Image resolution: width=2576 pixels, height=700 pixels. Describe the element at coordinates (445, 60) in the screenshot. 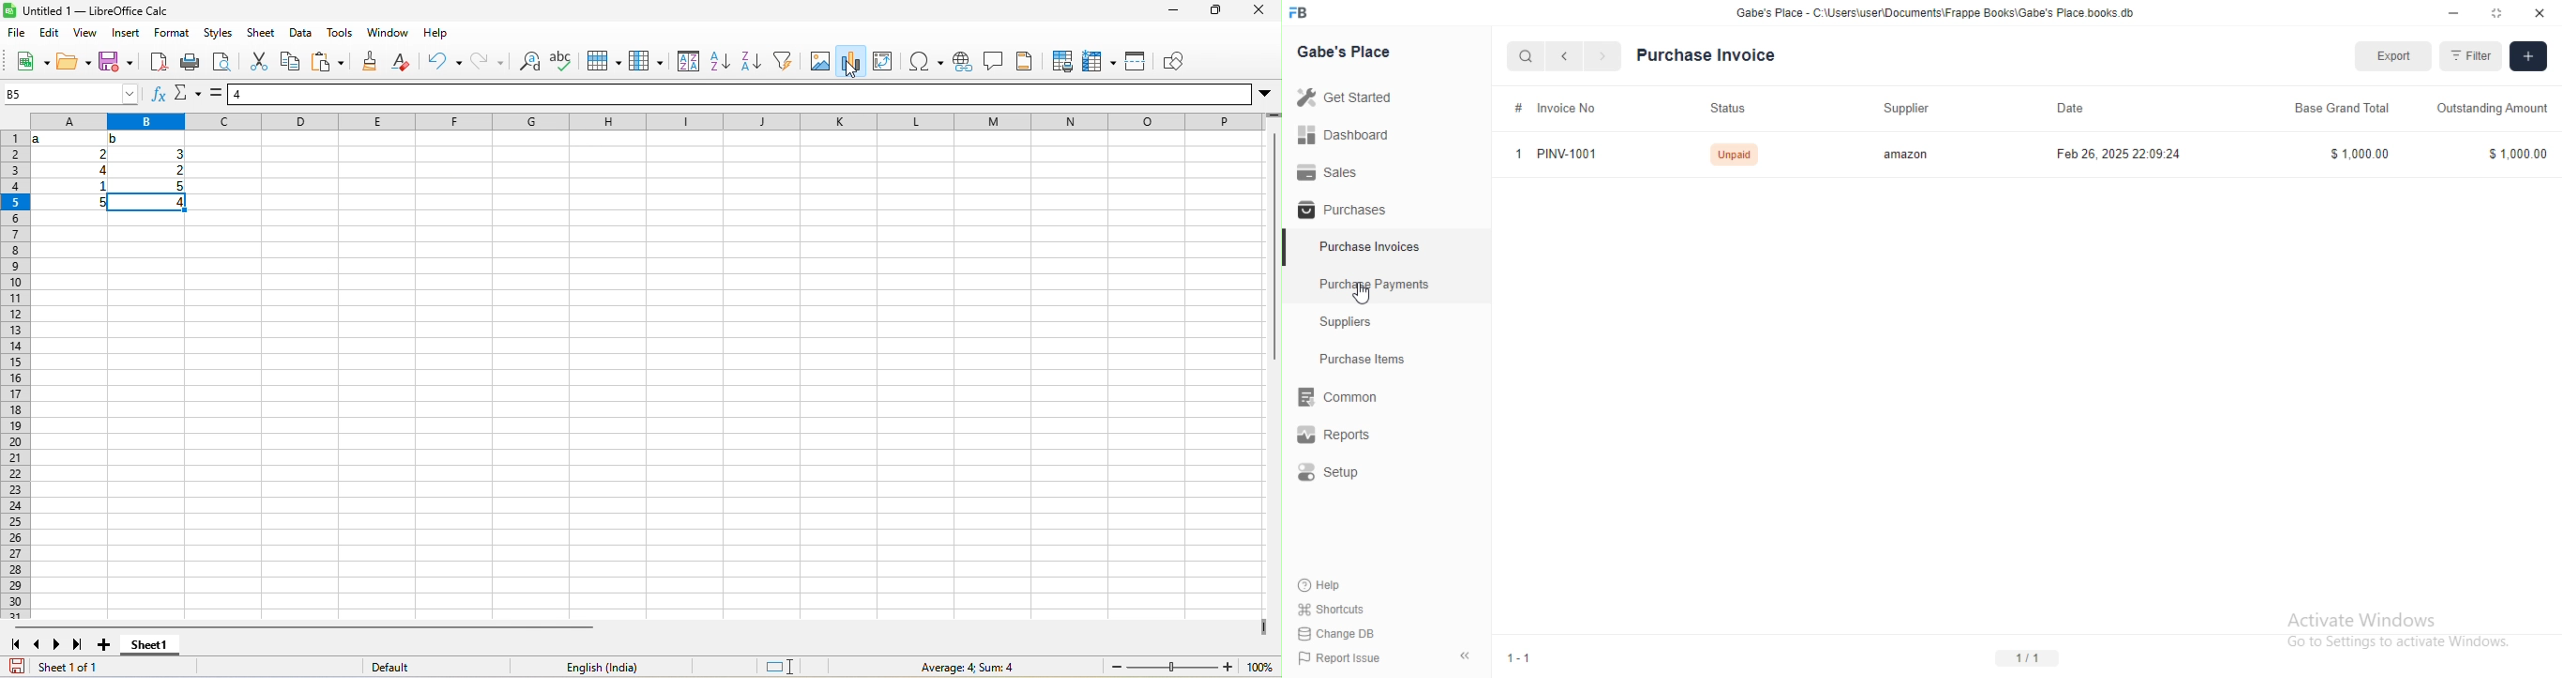

I see `undo` at that location.